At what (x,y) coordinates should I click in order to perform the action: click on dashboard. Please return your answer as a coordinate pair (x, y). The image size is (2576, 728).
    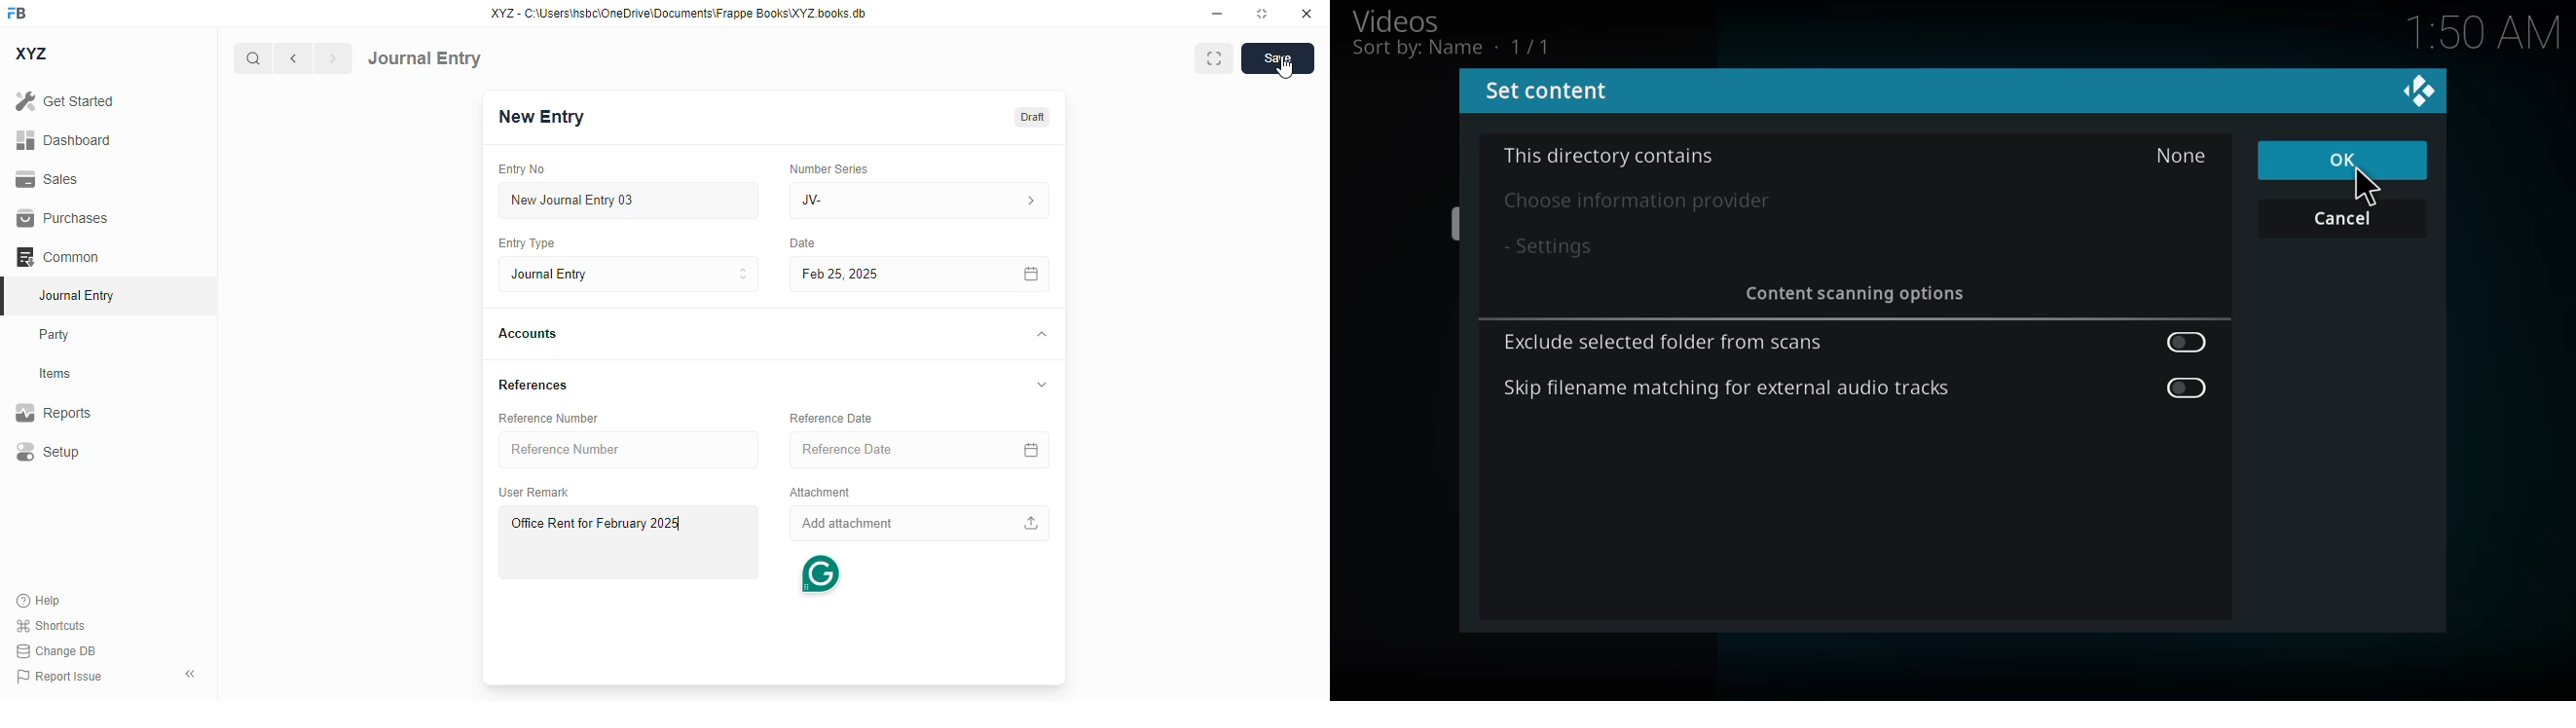
    Looking at the image, I should click on (64, 140).